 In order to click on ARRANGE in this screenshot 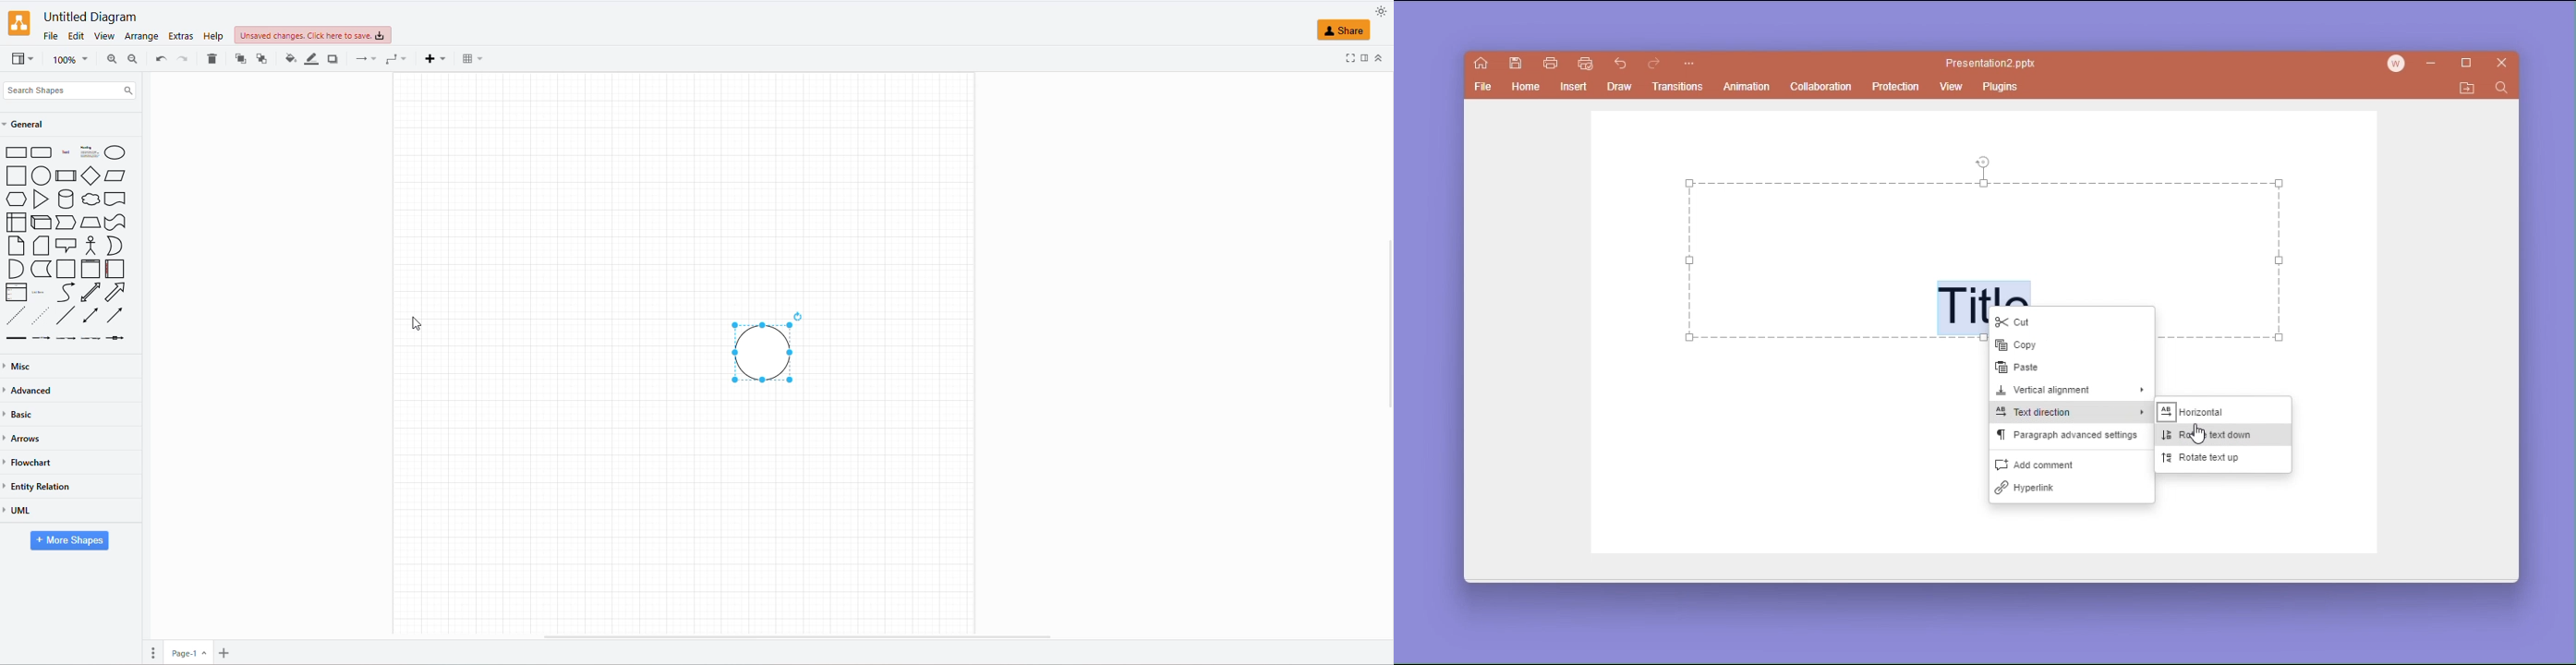, I will do `click(140, 38)`.